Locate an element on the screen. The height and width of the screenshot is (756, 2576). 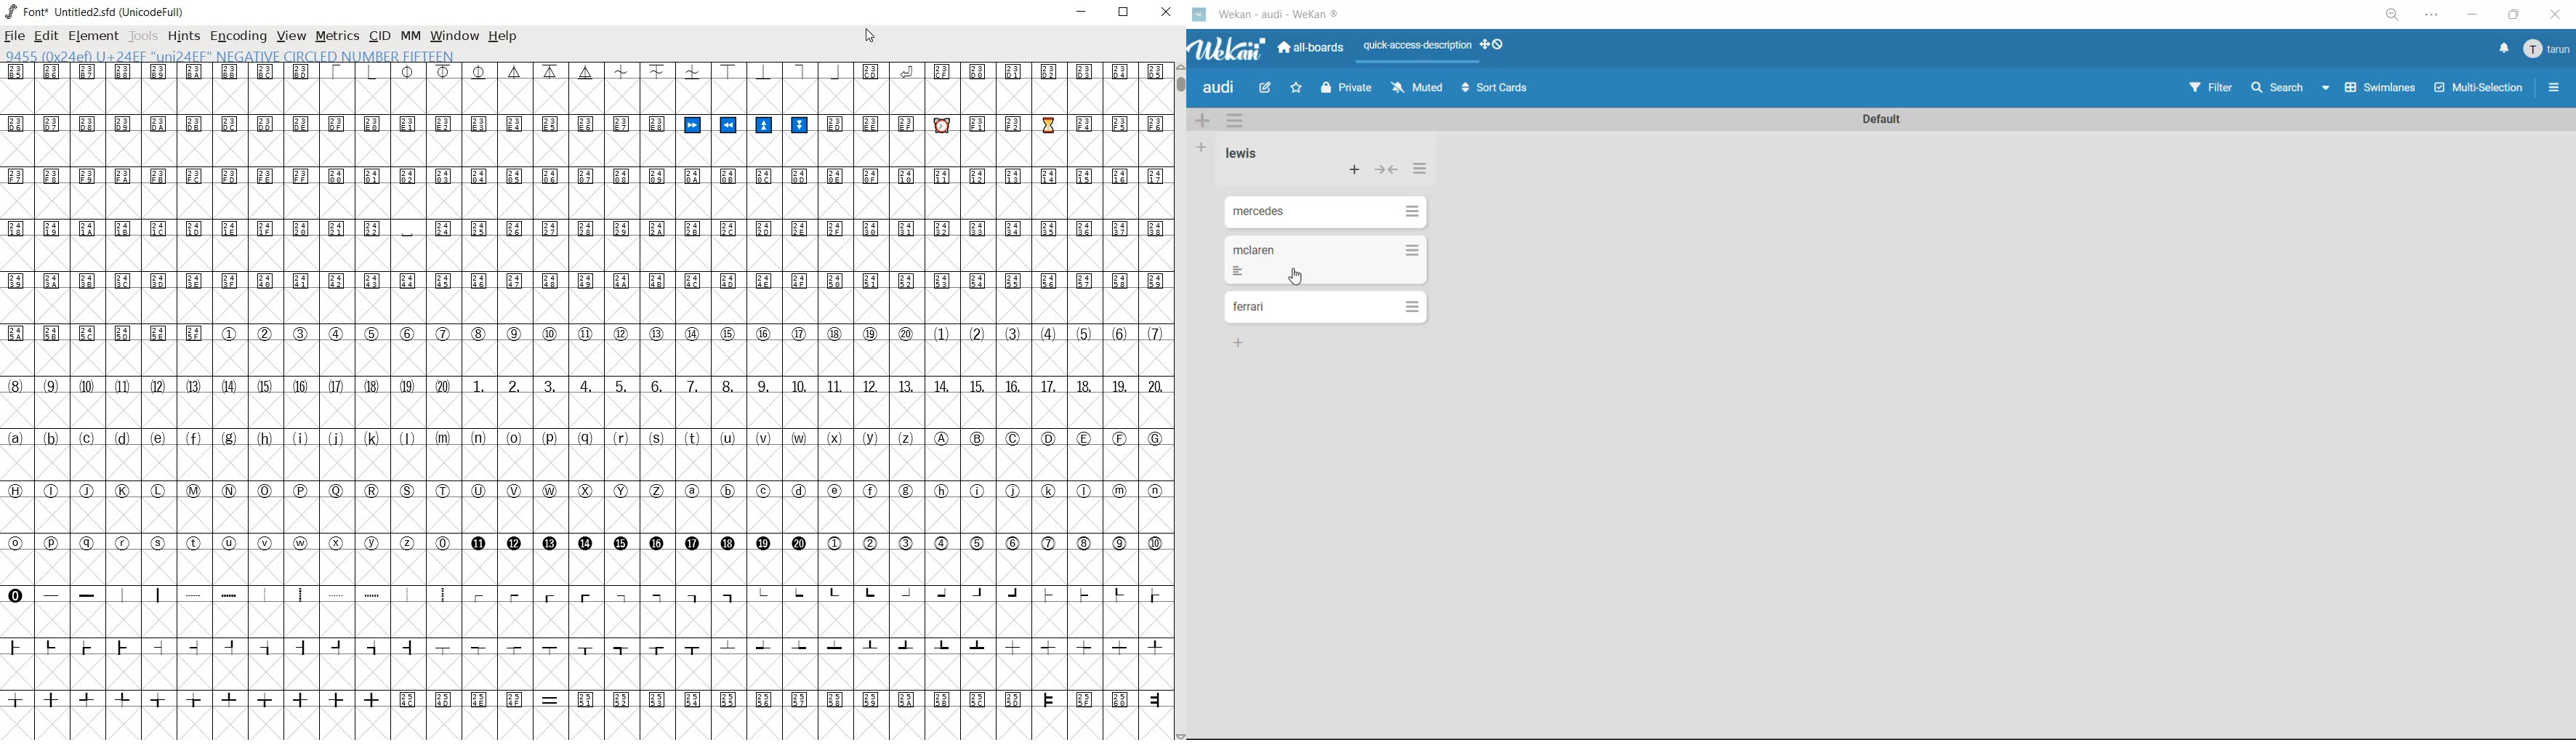
add list is located at coordinates (1200, 148).